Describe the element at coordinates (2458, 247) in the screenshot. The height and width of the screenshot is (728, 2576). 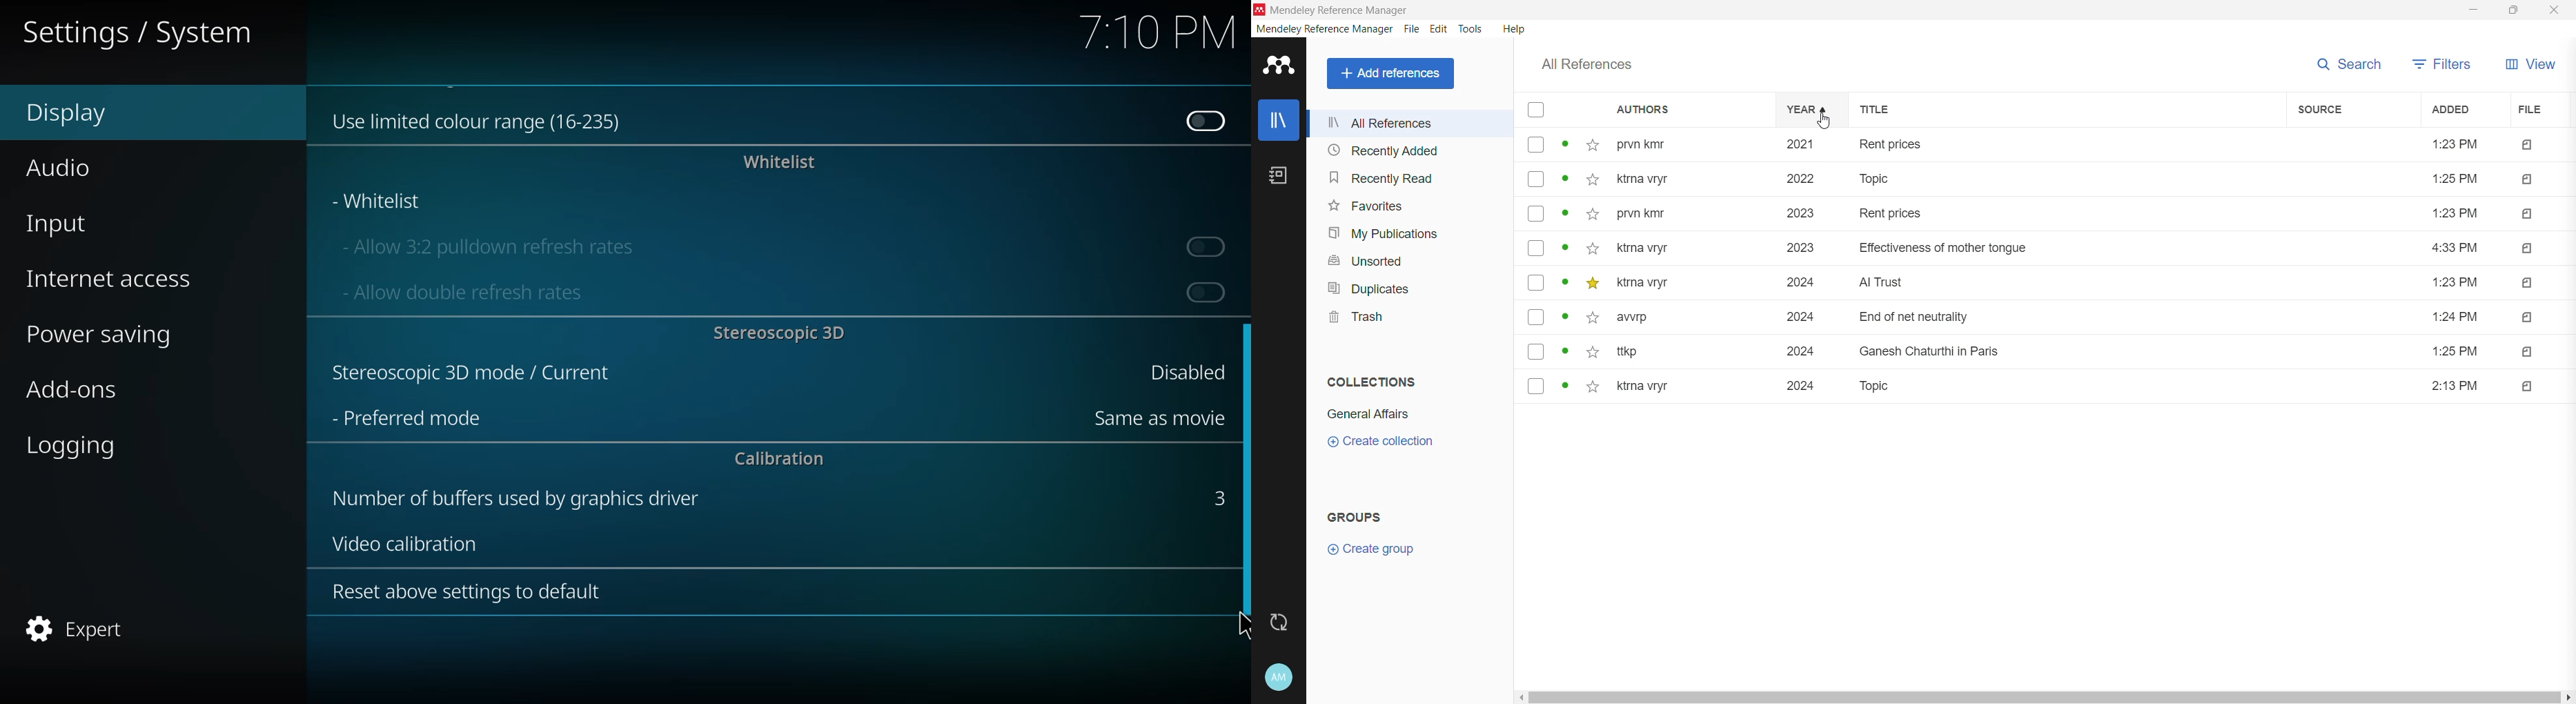
I see `4:33 PM` at that location.